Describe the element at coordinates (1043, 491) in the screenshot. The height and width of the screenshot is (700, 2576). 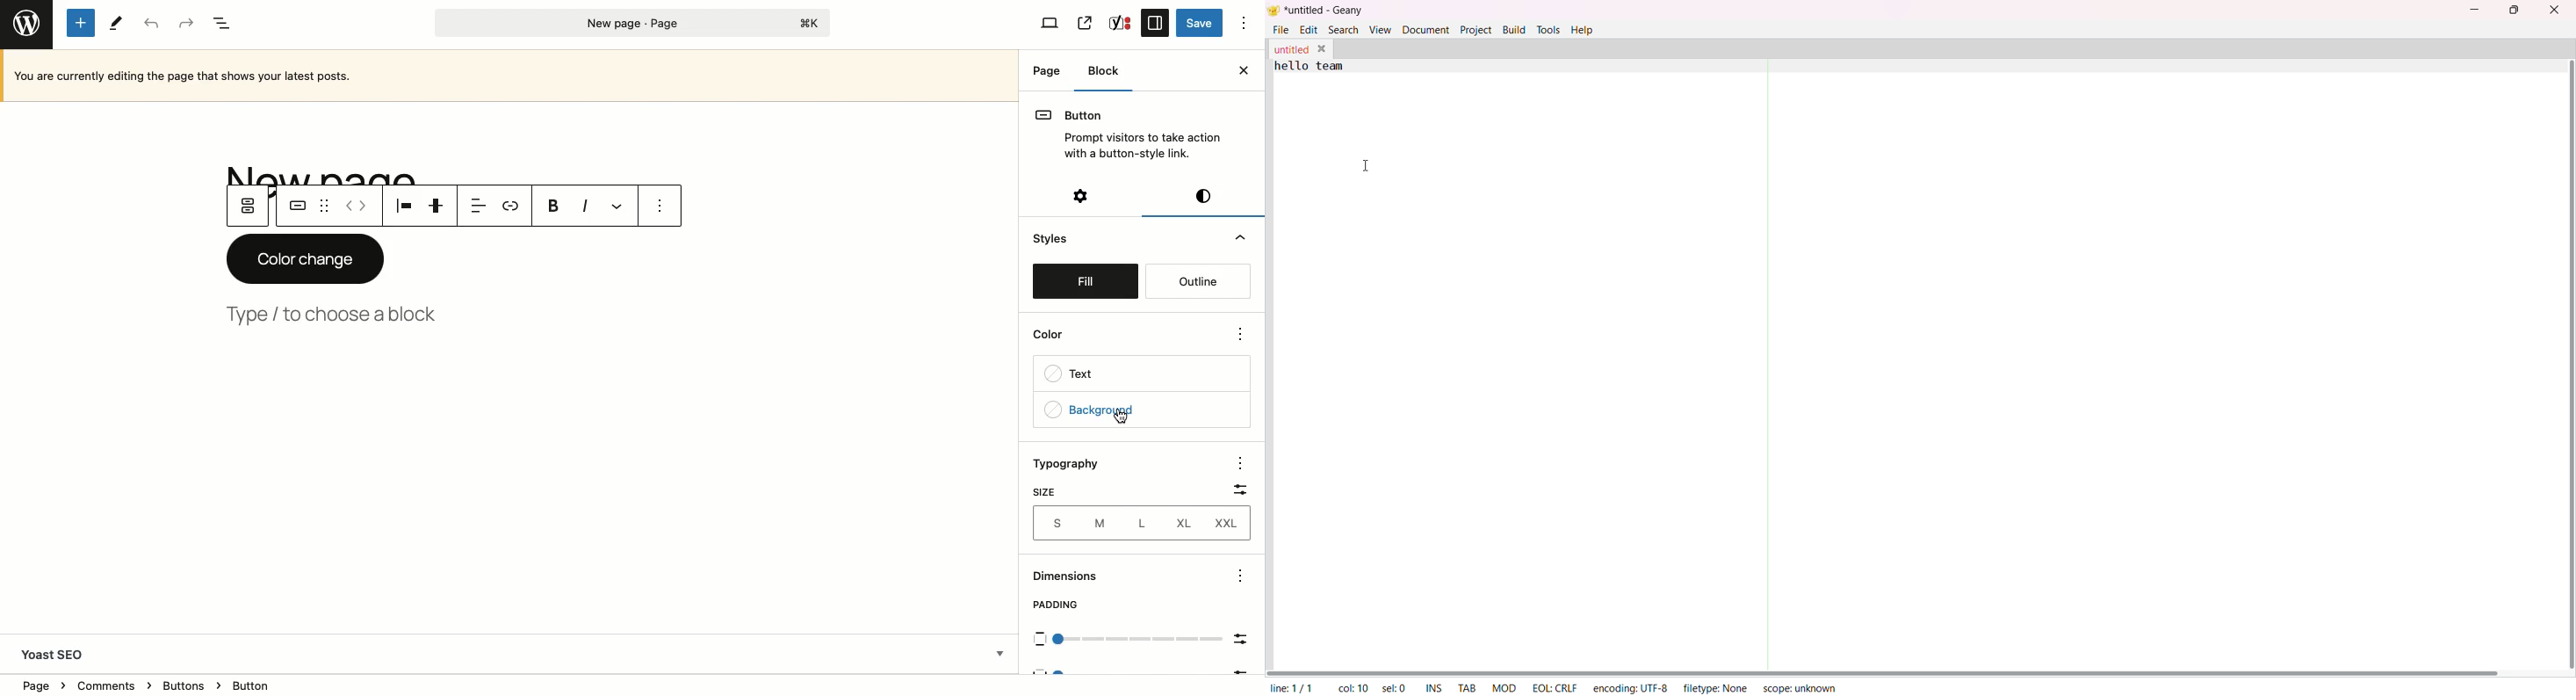
I see `Size` at that location.